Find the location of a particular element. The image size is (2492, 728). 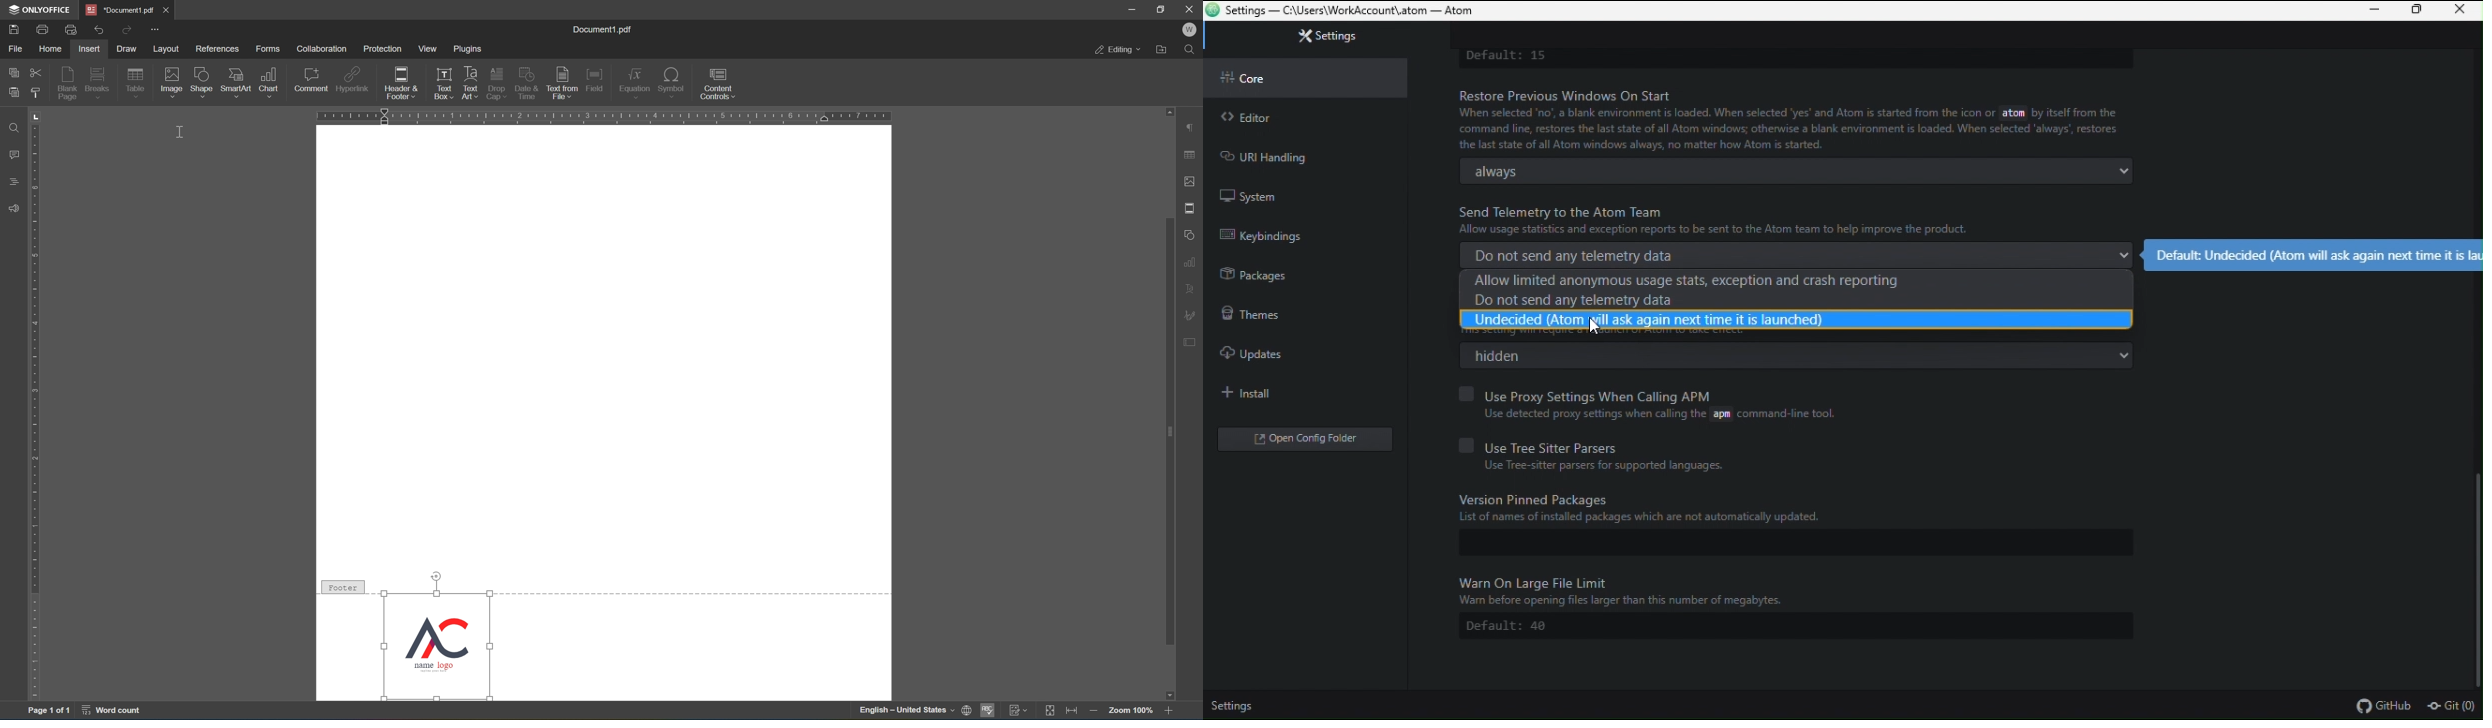

image settings is located at coordinates (1190, 179).